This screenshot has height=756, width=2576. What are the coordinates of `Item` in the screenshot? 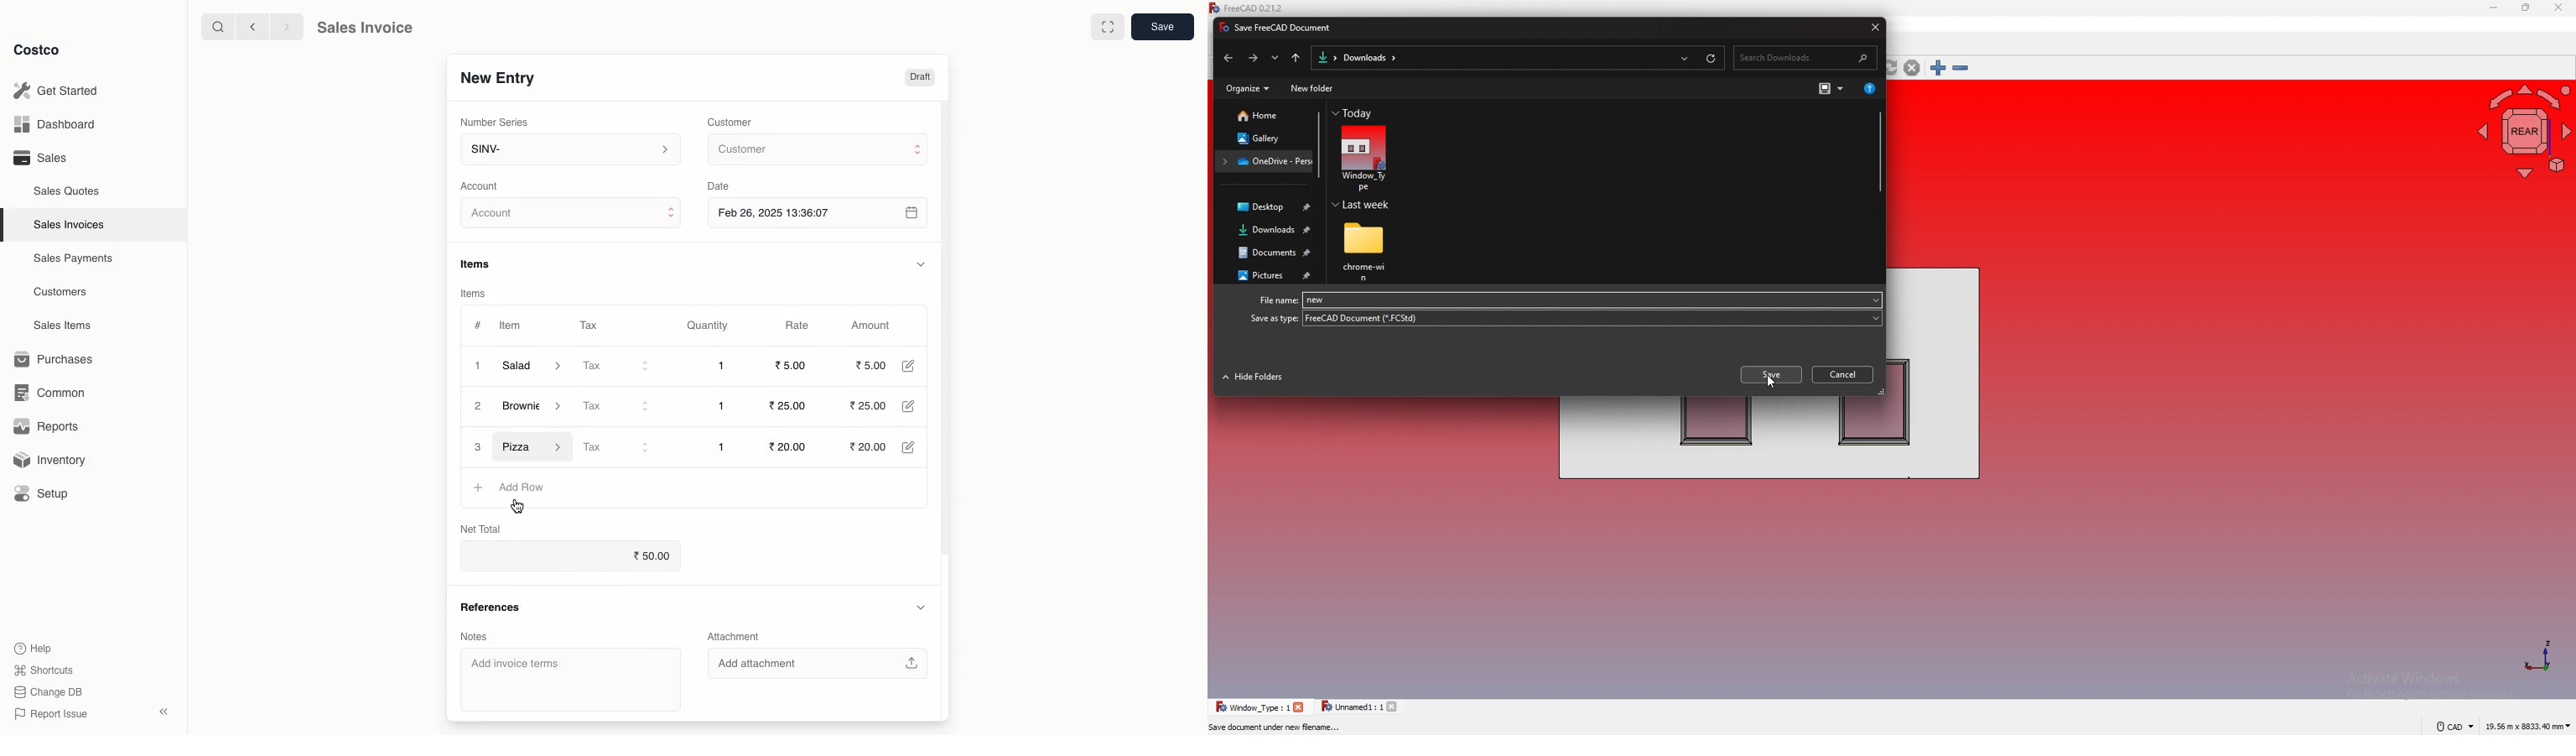 It's located at (512, 327).